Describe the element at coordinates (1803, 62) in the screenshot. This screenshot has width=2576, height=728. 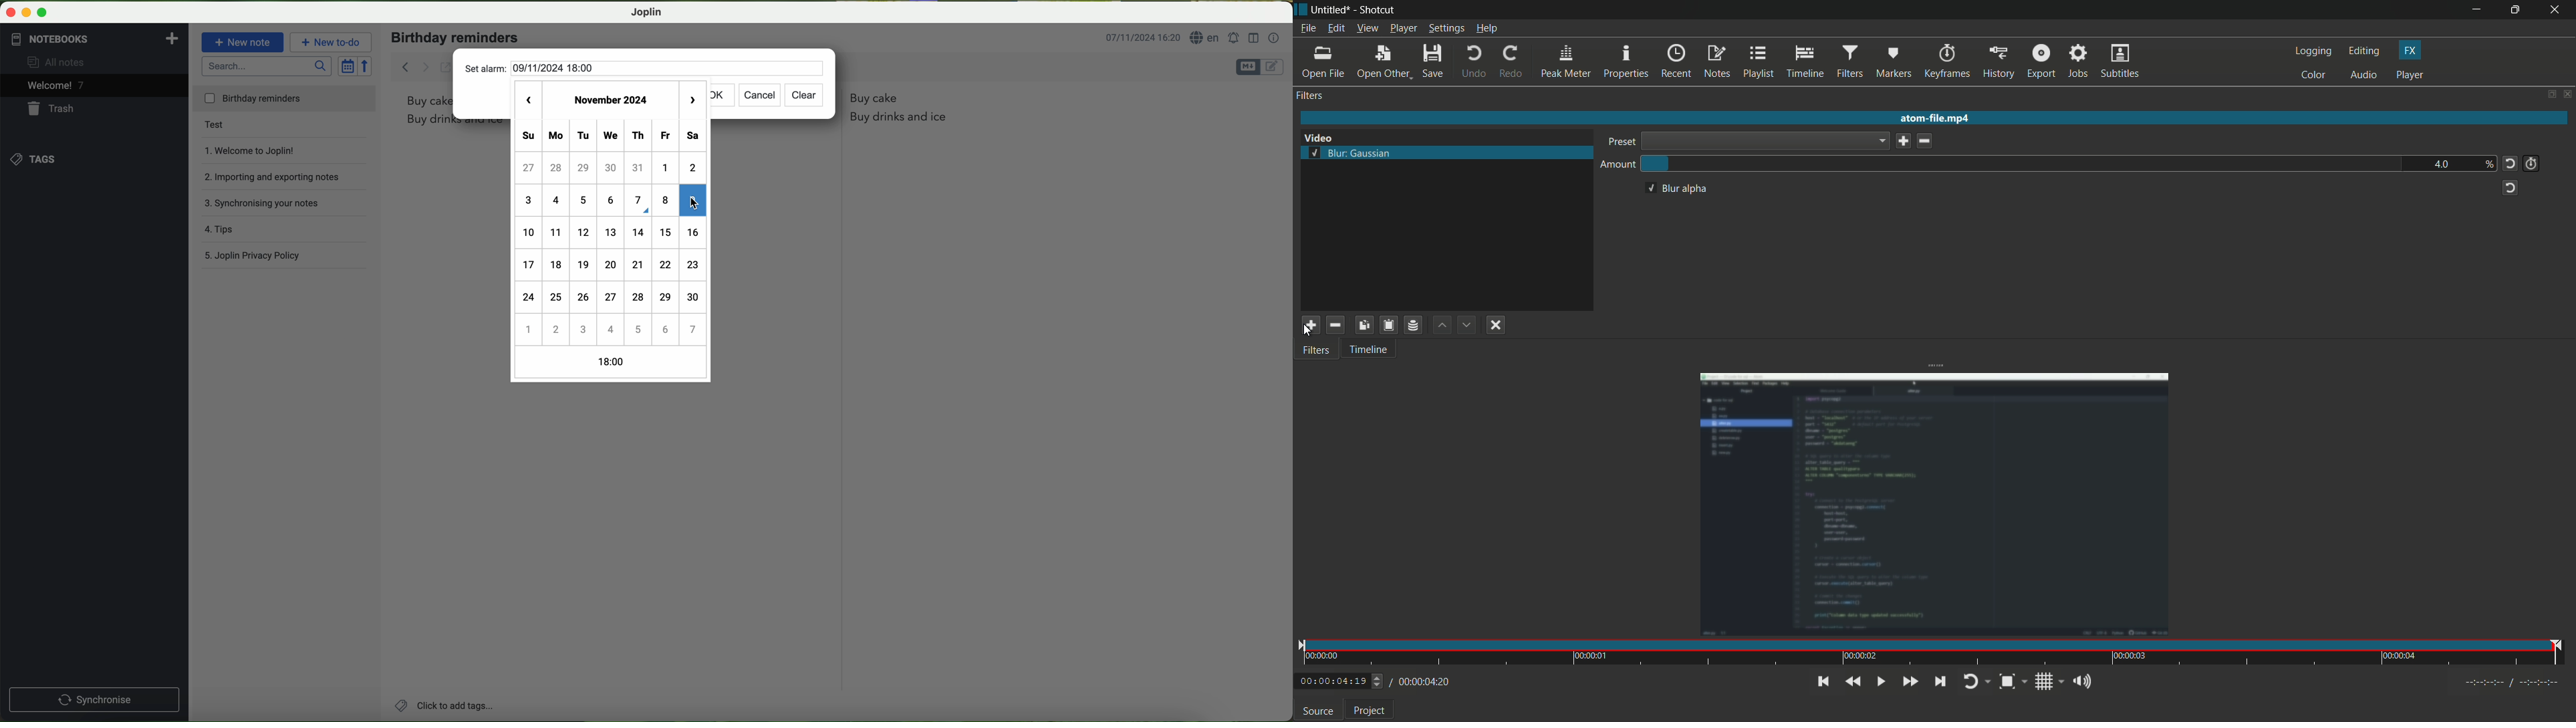
I see `timeline` at that location.